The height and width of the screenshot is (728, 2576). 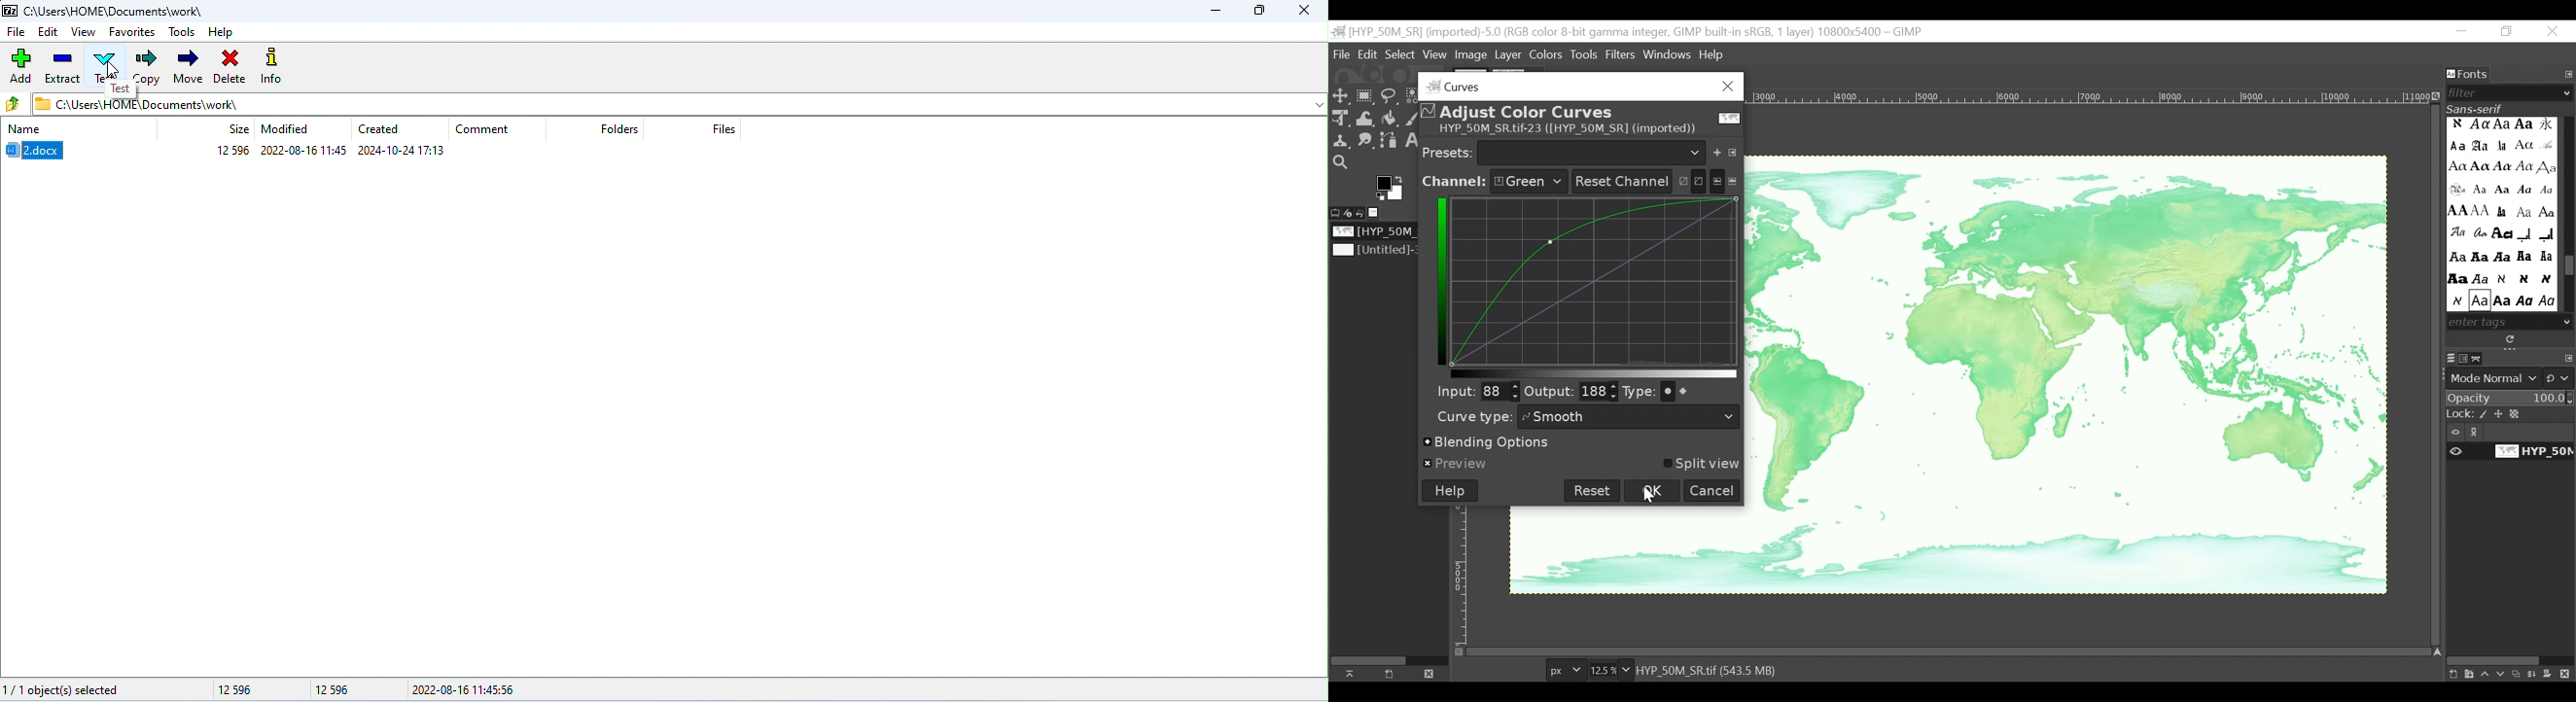 I want to click on move, so click(x=187, y=65).